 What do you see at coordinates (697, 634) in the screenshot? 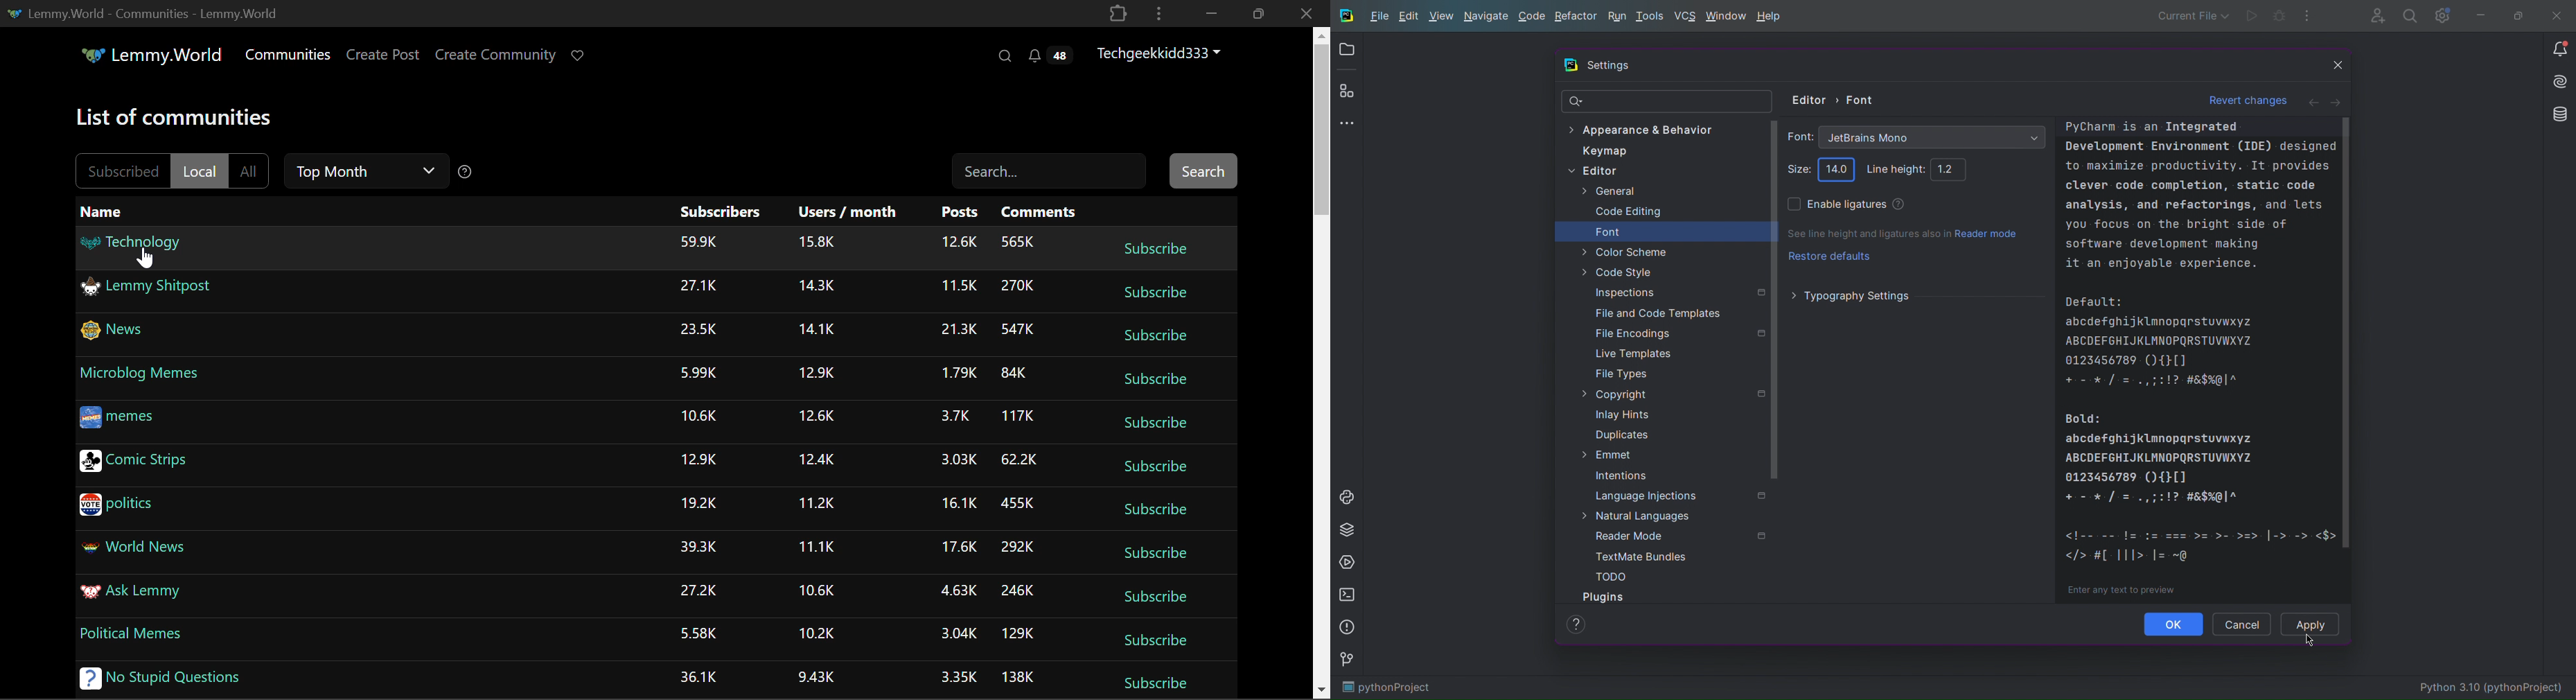
I see `Amount ` at bounding box center [697, 634].